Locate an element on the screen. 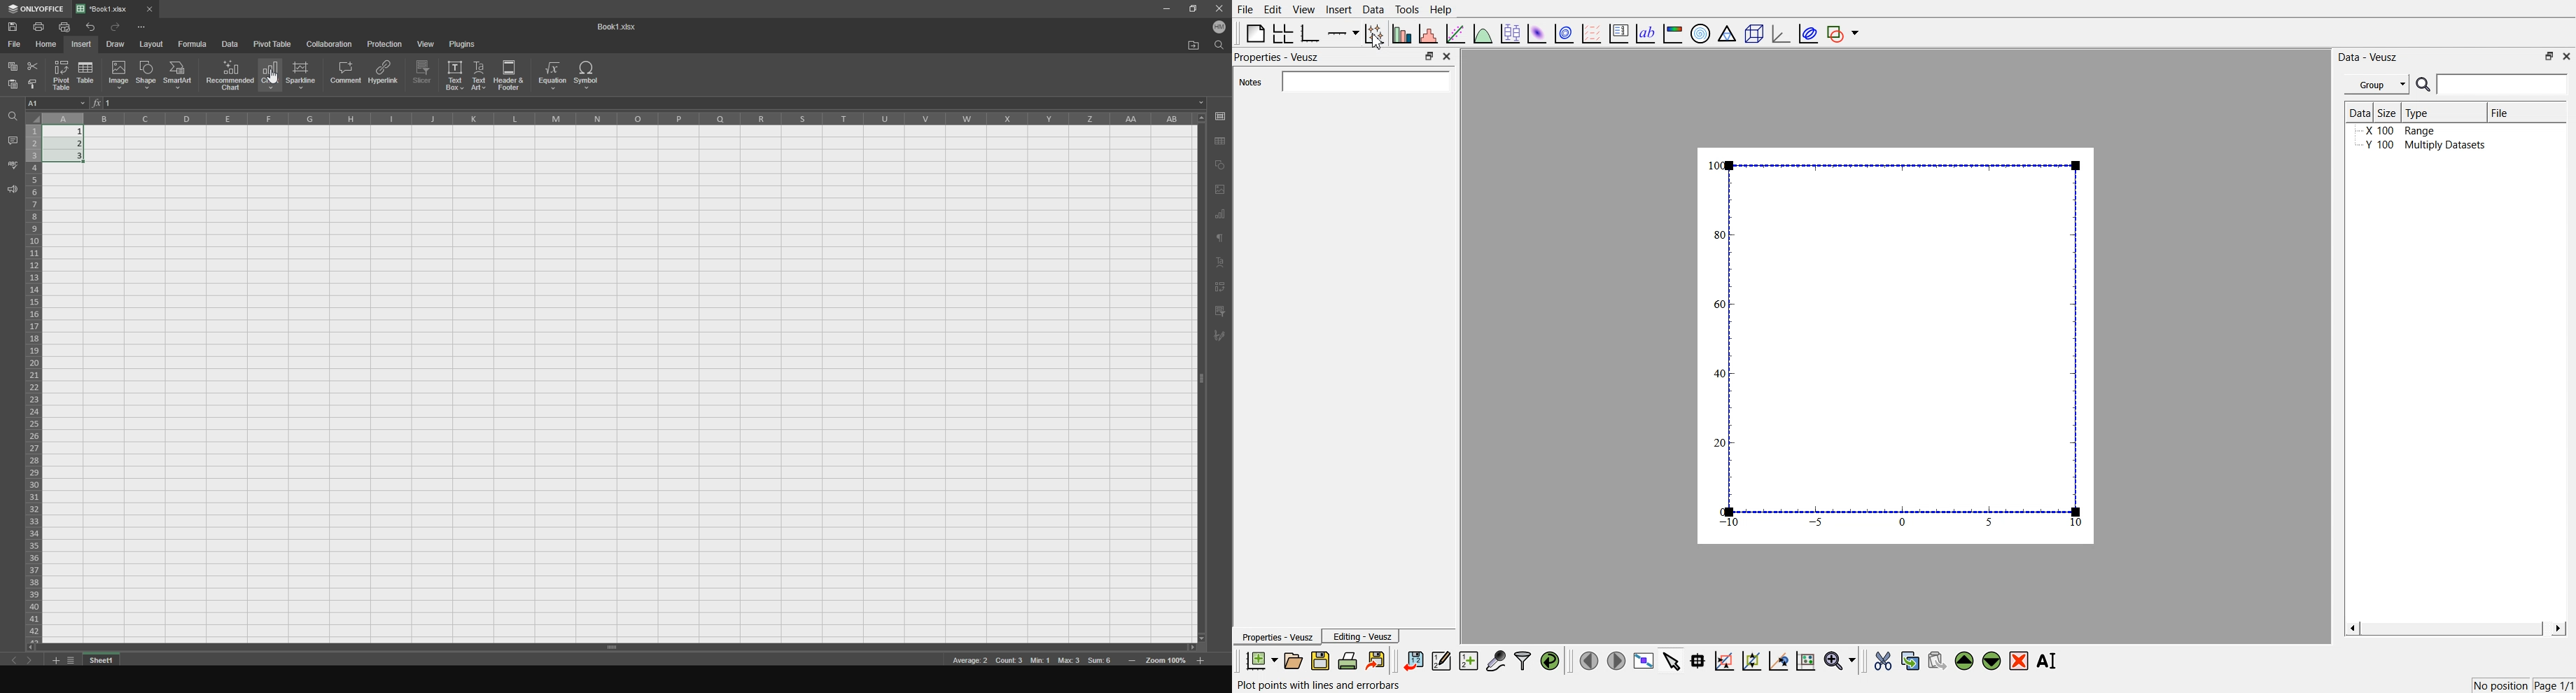 Image resolution: width=2576 pixels, height=700 pixels. View is located at coordinates (1303, 10).